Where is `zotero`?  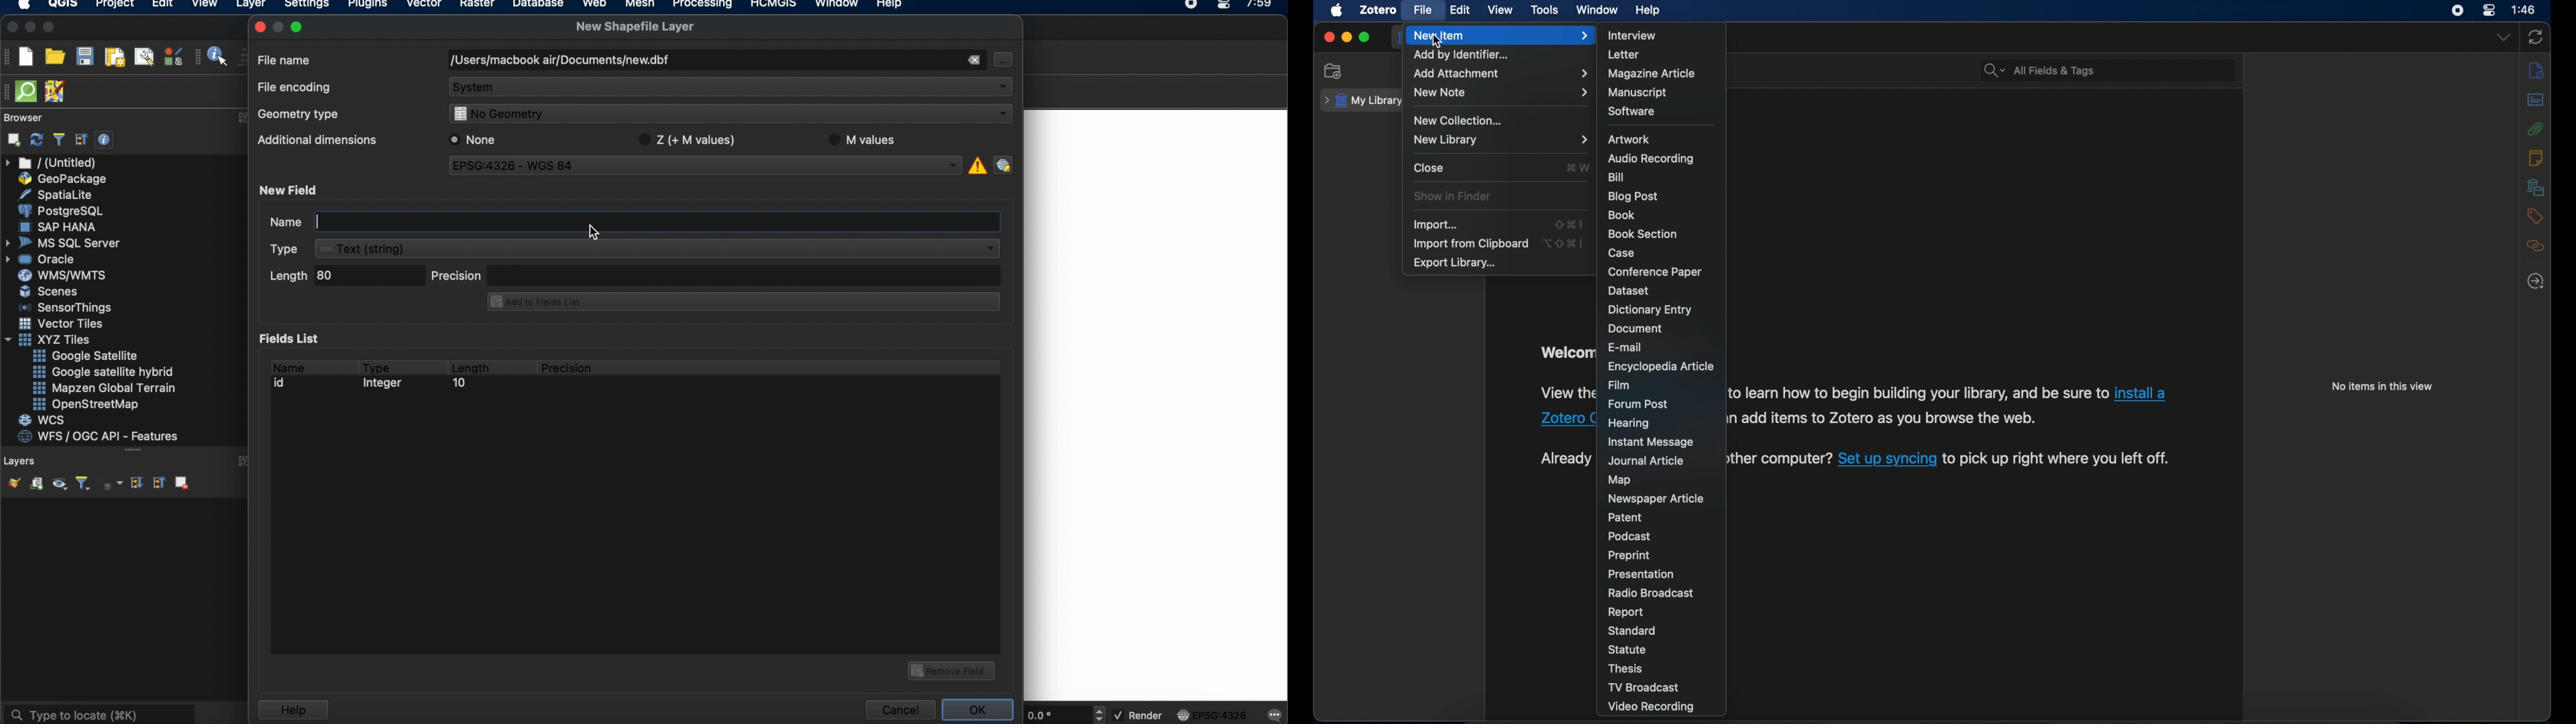
zotero is located at coordinates (1378, 10).